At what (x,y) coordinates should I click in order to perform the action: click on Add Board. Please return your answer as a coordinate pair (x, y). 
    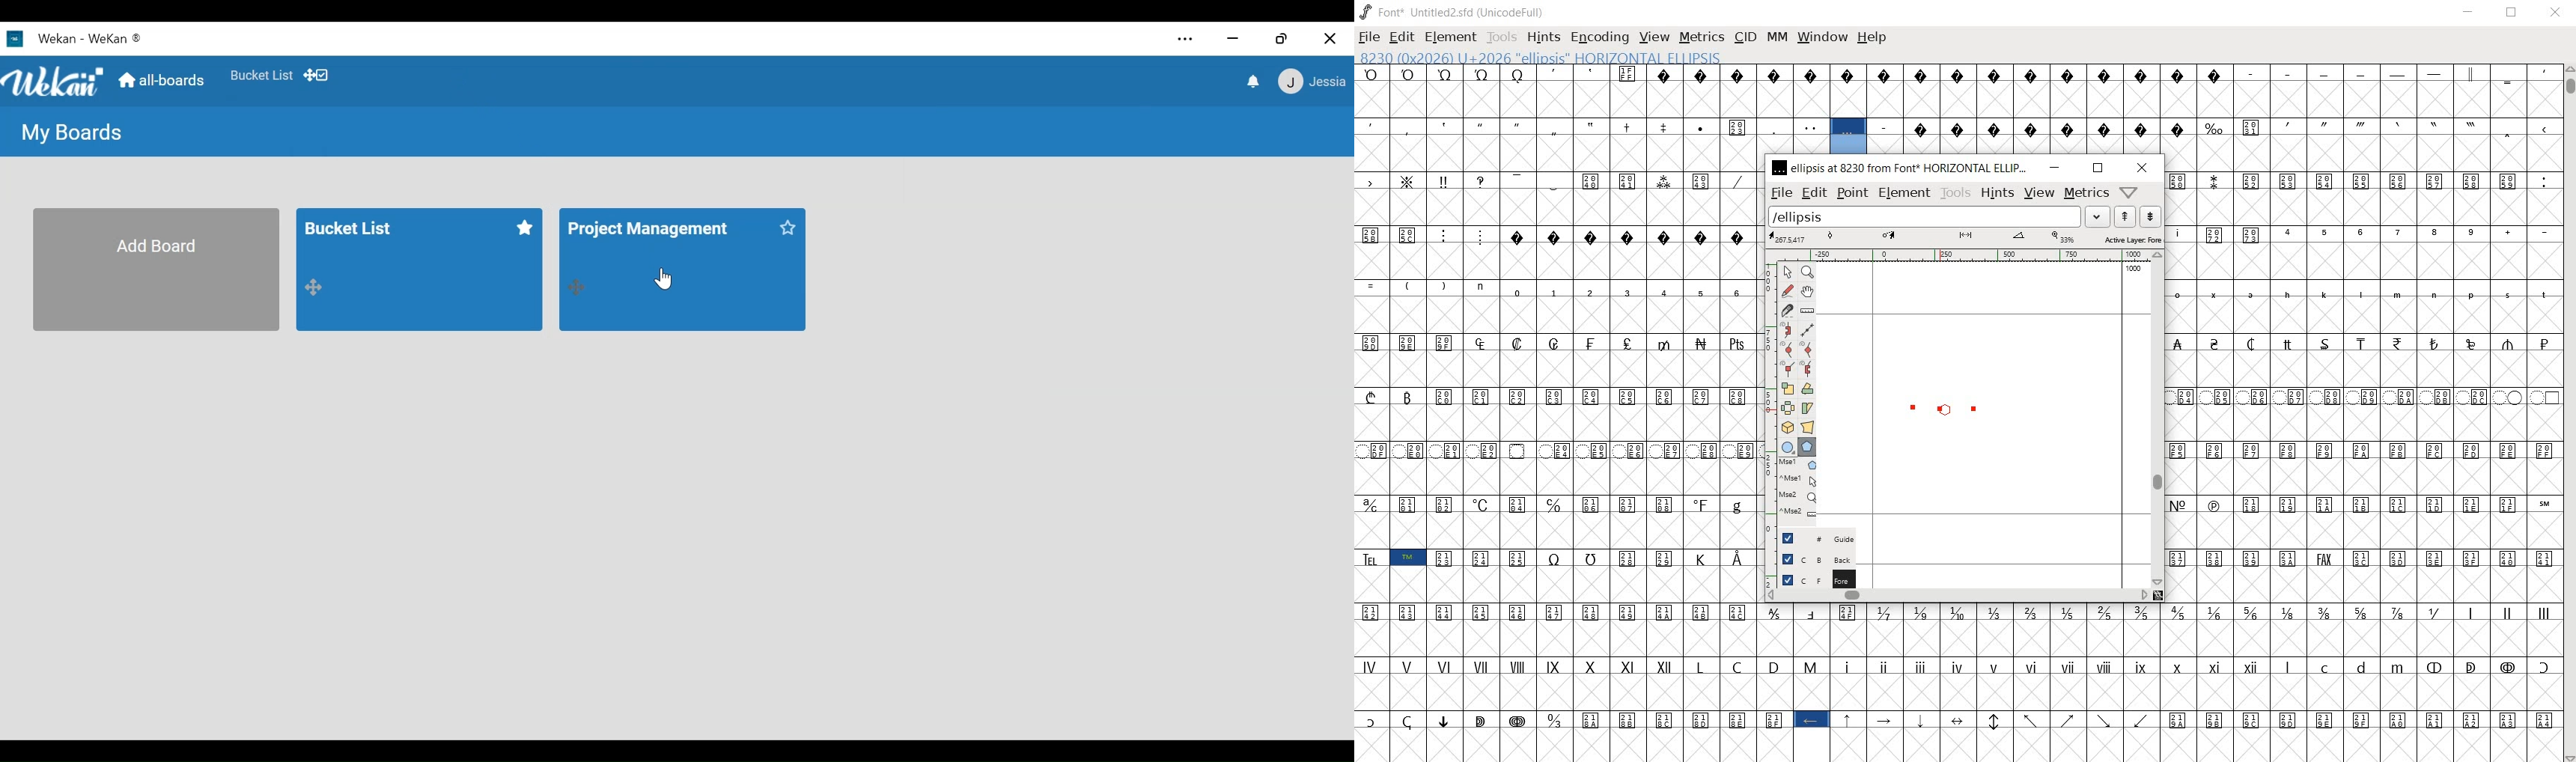
    Looking at the image, I should click on (159, 269).